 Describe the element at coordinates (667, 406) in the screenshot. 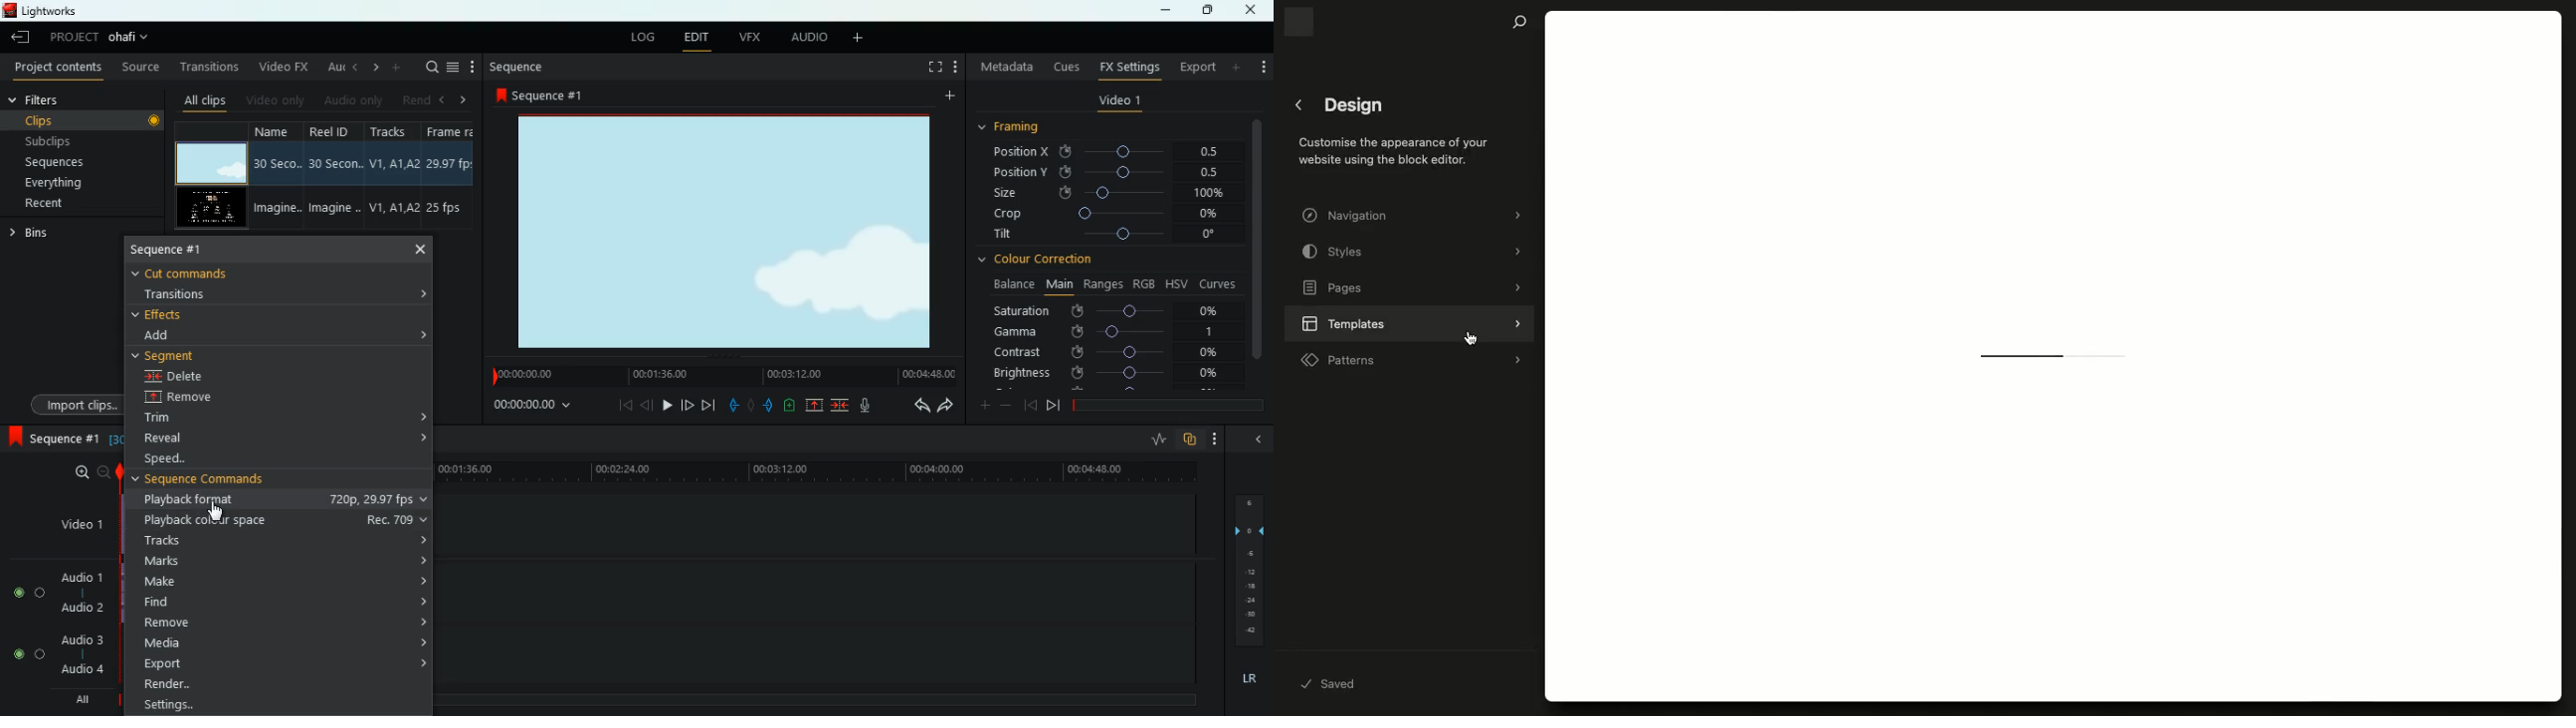

I see `play` at that location.